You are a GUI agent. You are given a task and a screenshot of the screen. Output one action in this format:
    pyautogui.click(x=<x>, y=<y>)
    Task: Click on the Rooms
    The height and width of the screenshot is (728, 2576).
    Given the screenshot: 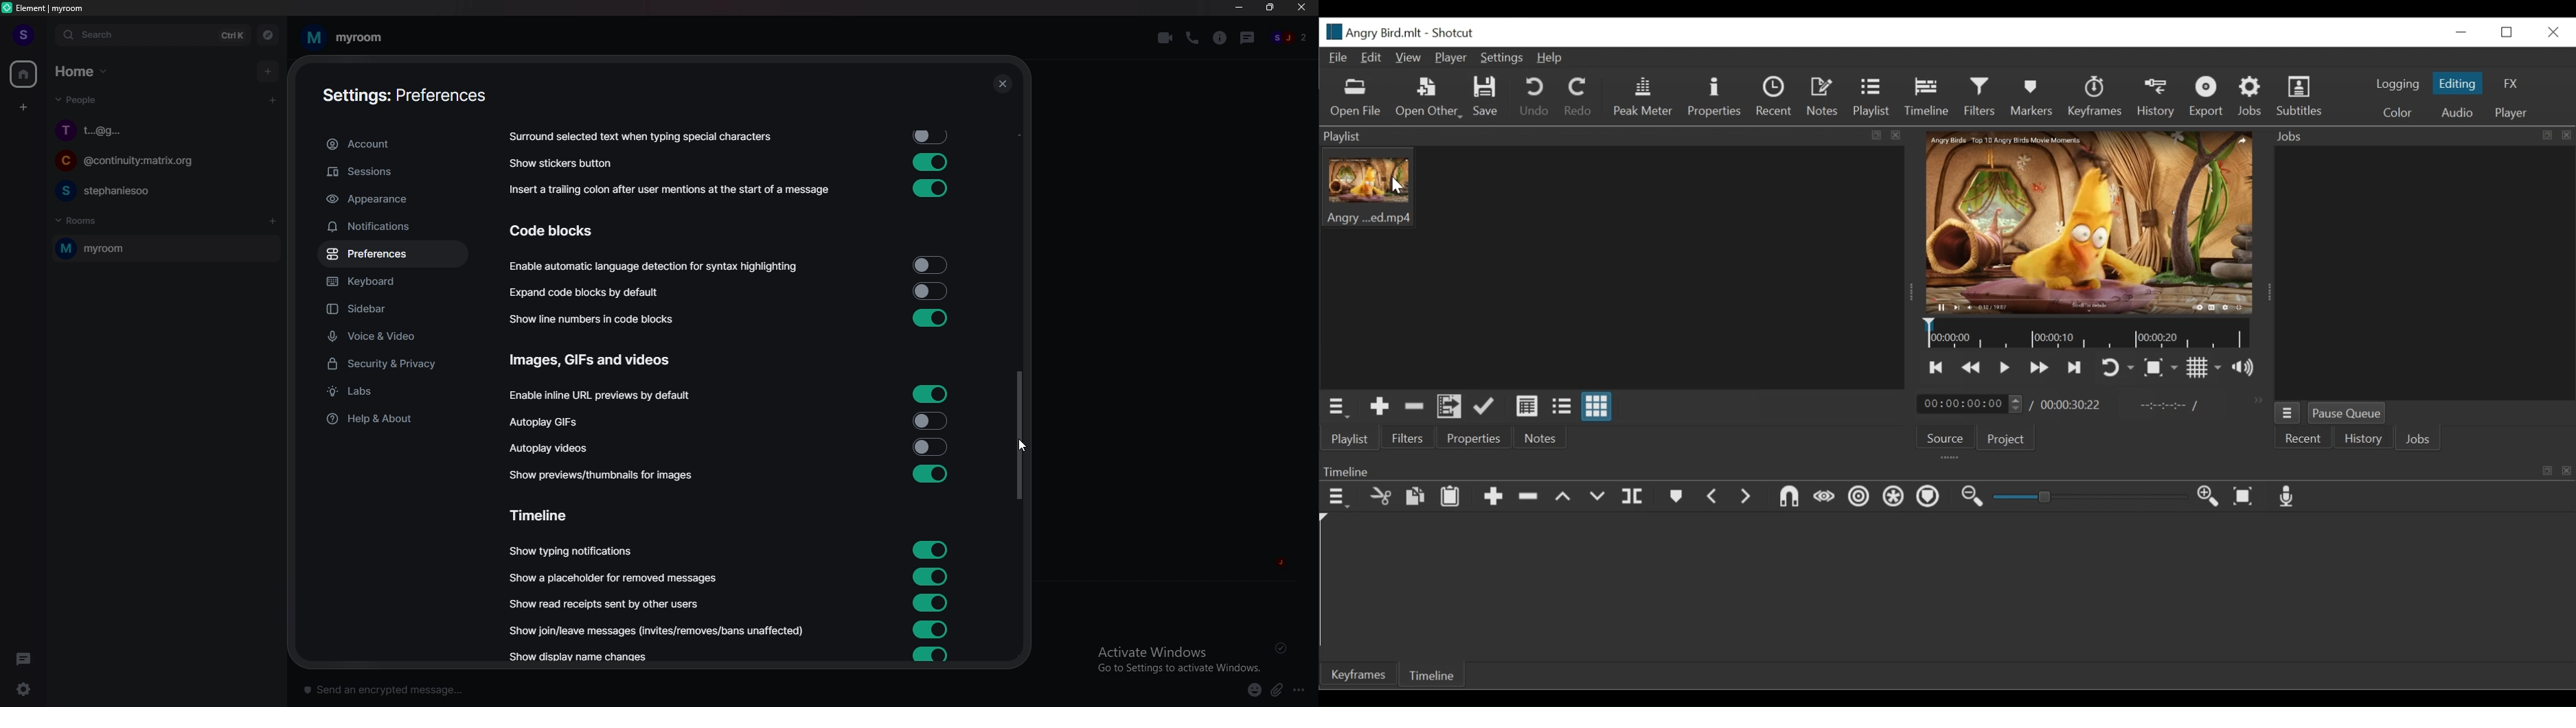 What is the action you would take?
    pyautogui.click(x=80, y=219)
    